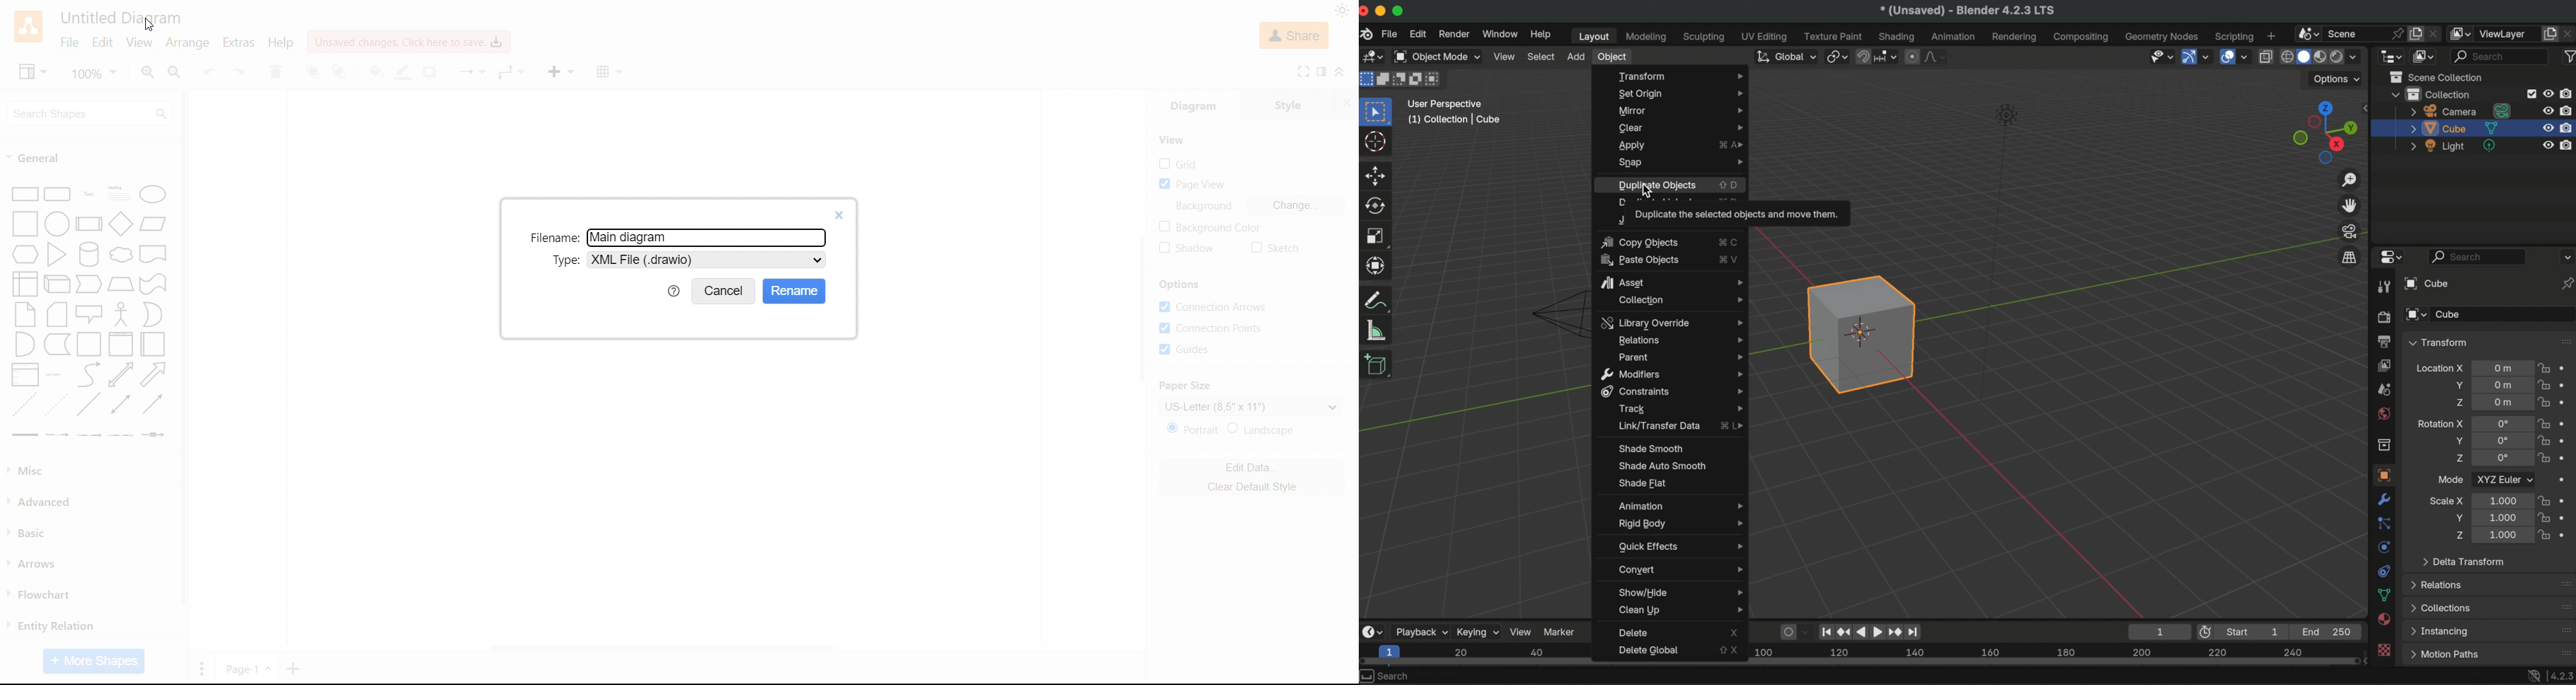 The width and height of the screenshot is (2576, 700). I want to click on show gizmo, so click(2188, 58).